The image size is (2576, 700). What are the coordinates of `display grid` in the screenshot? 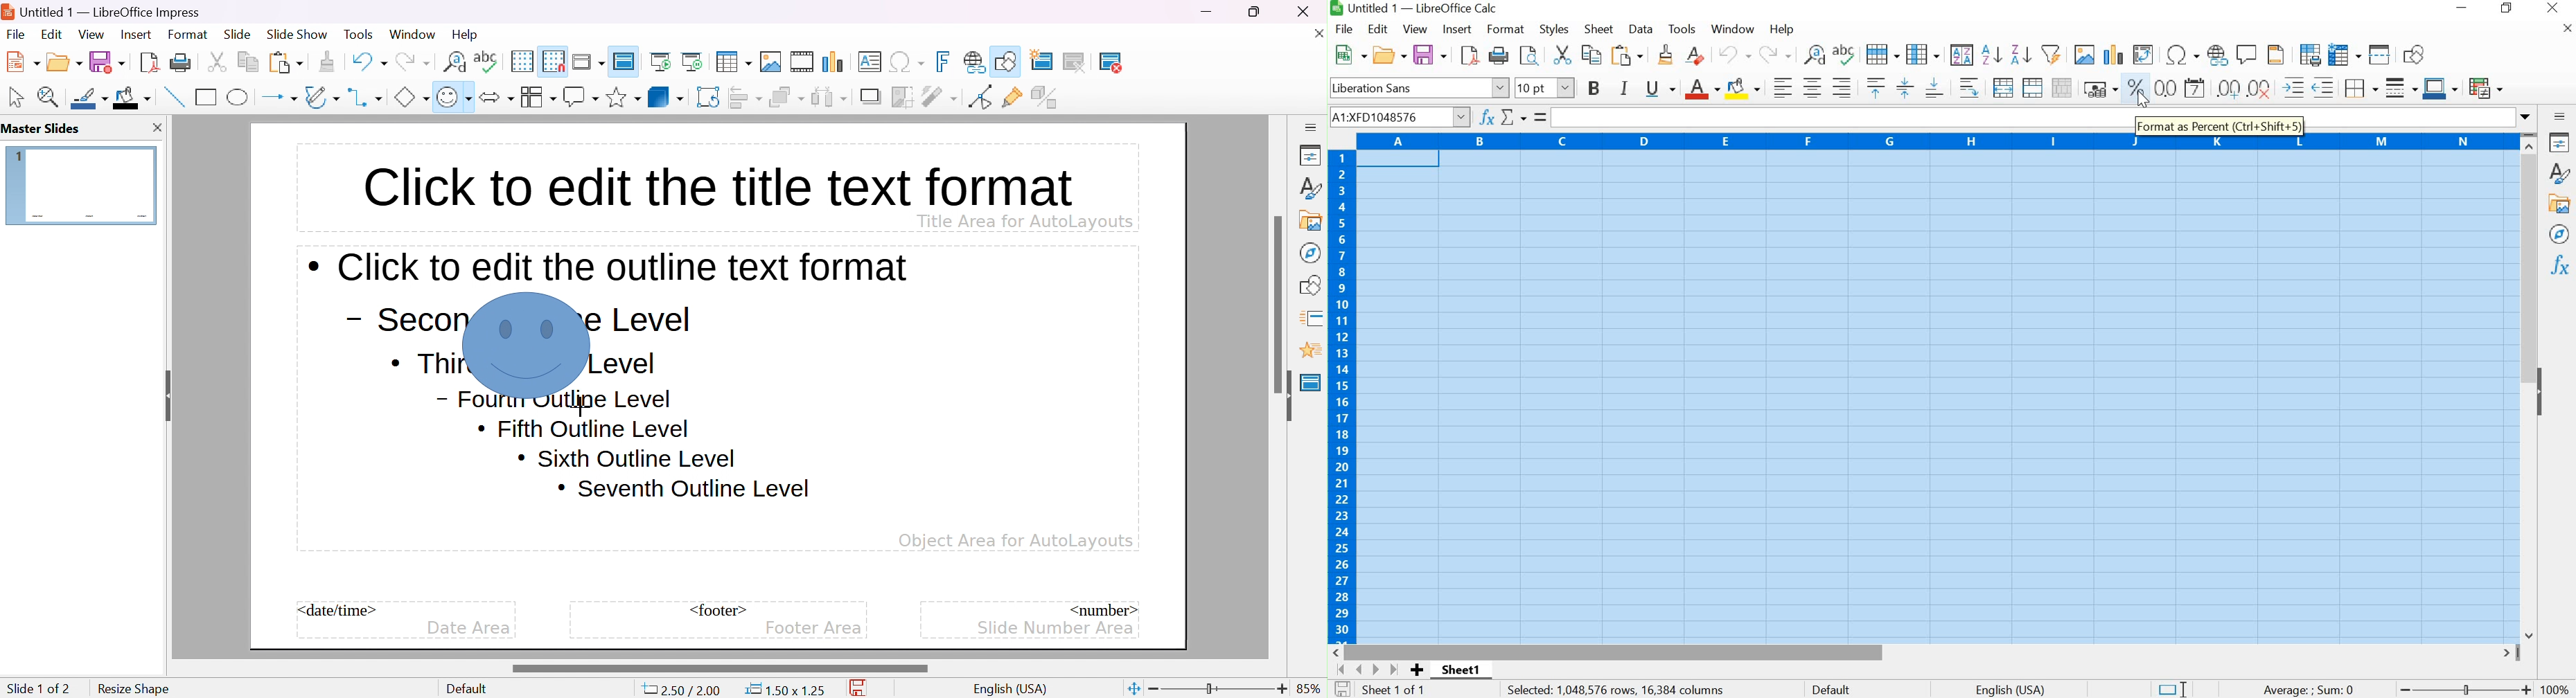 It's located at (521, 61).